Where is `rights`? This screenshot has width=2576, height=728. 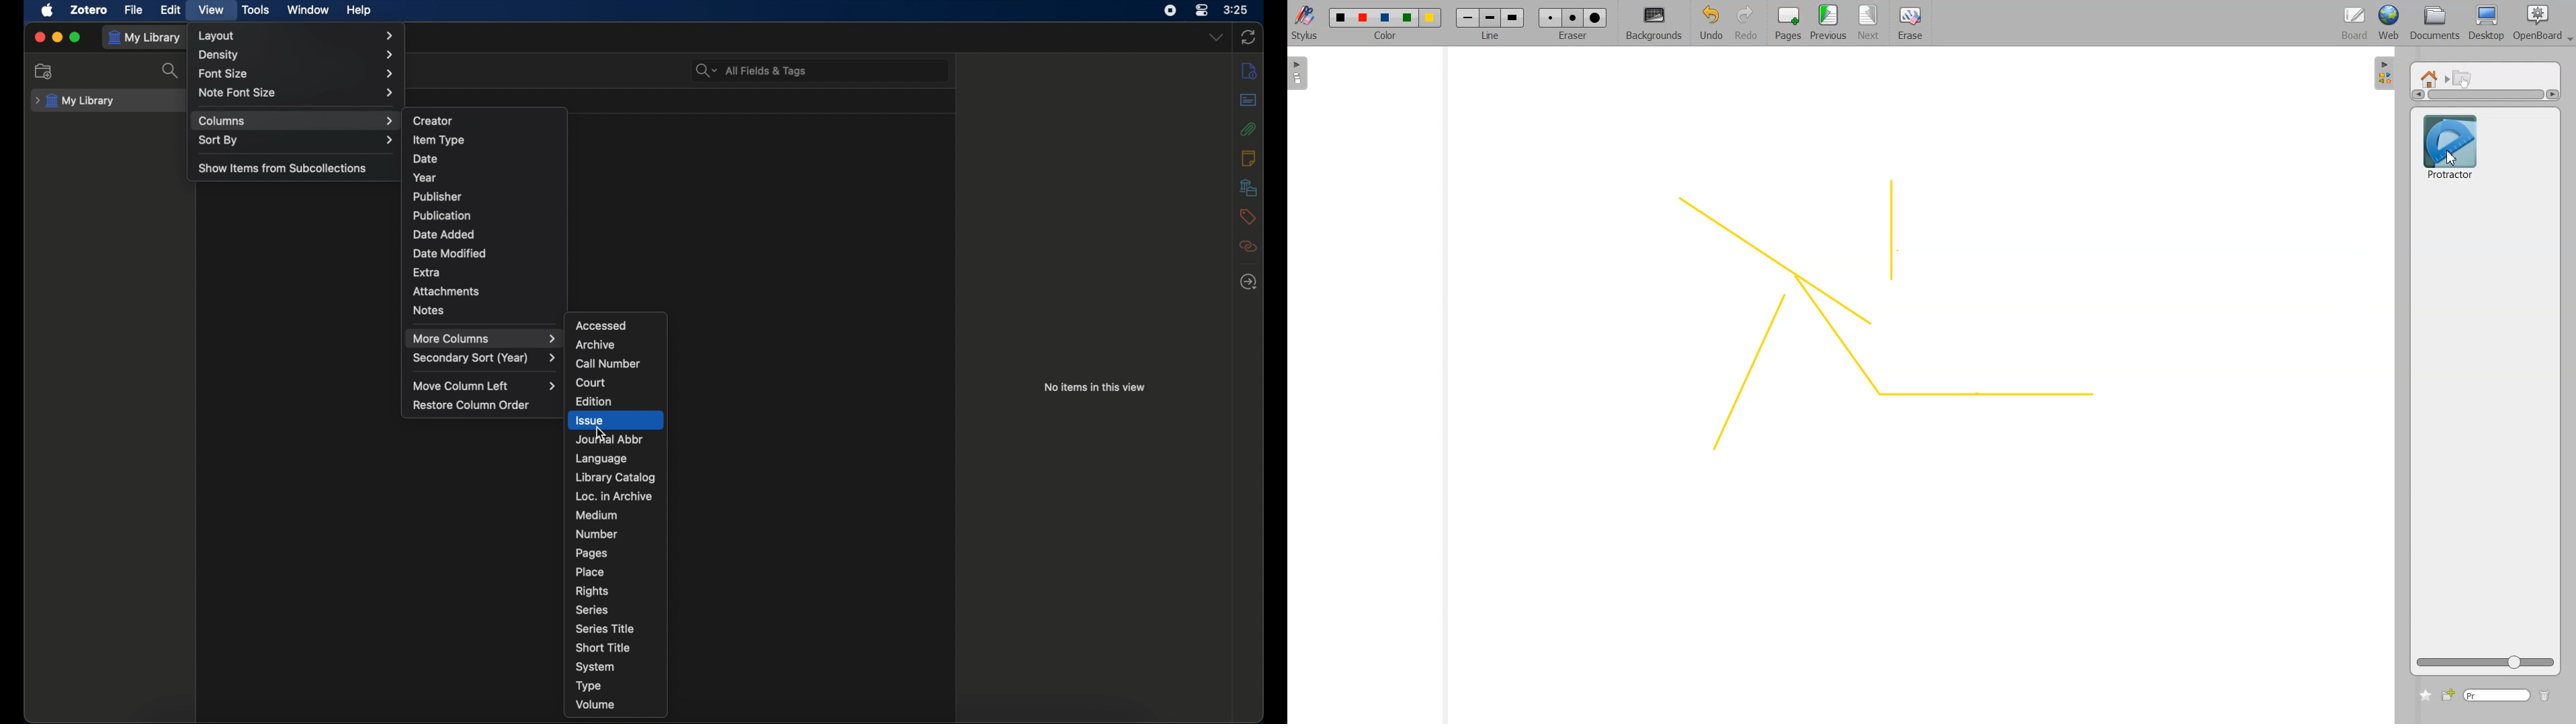 rights is located at coordinates (592, 591).